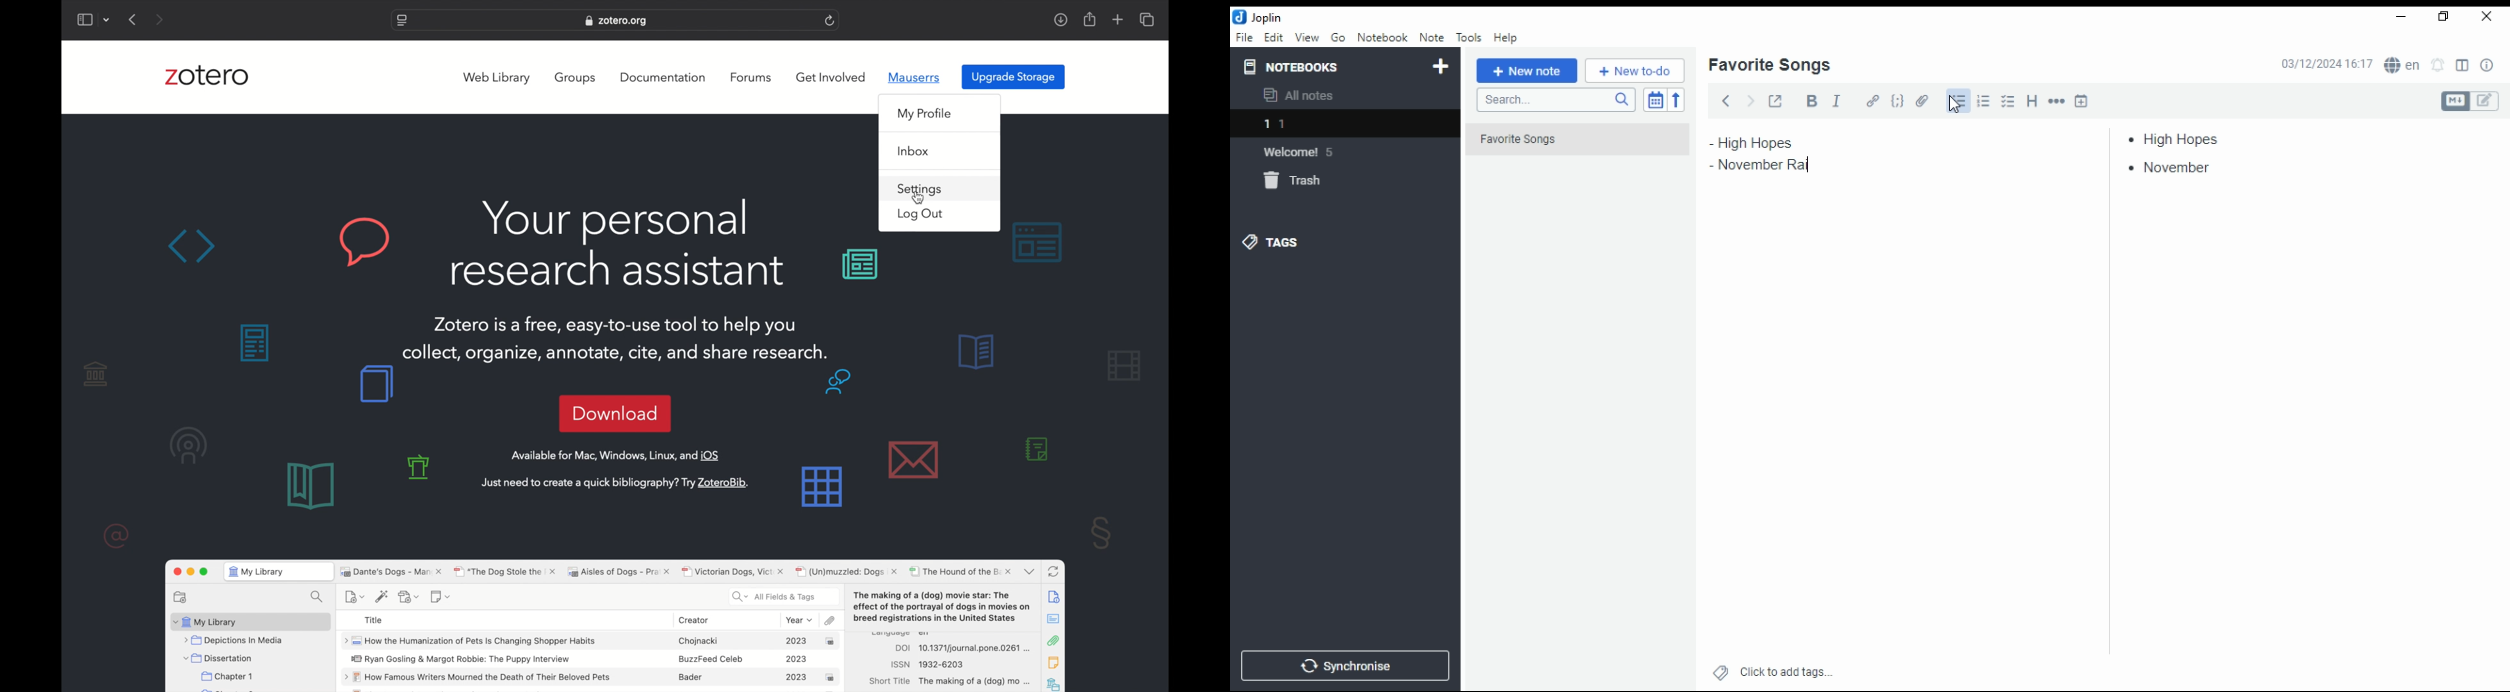 This screenshot has height=700, width=2520. I want to click on Favorite Songs, so click(1567, 140).